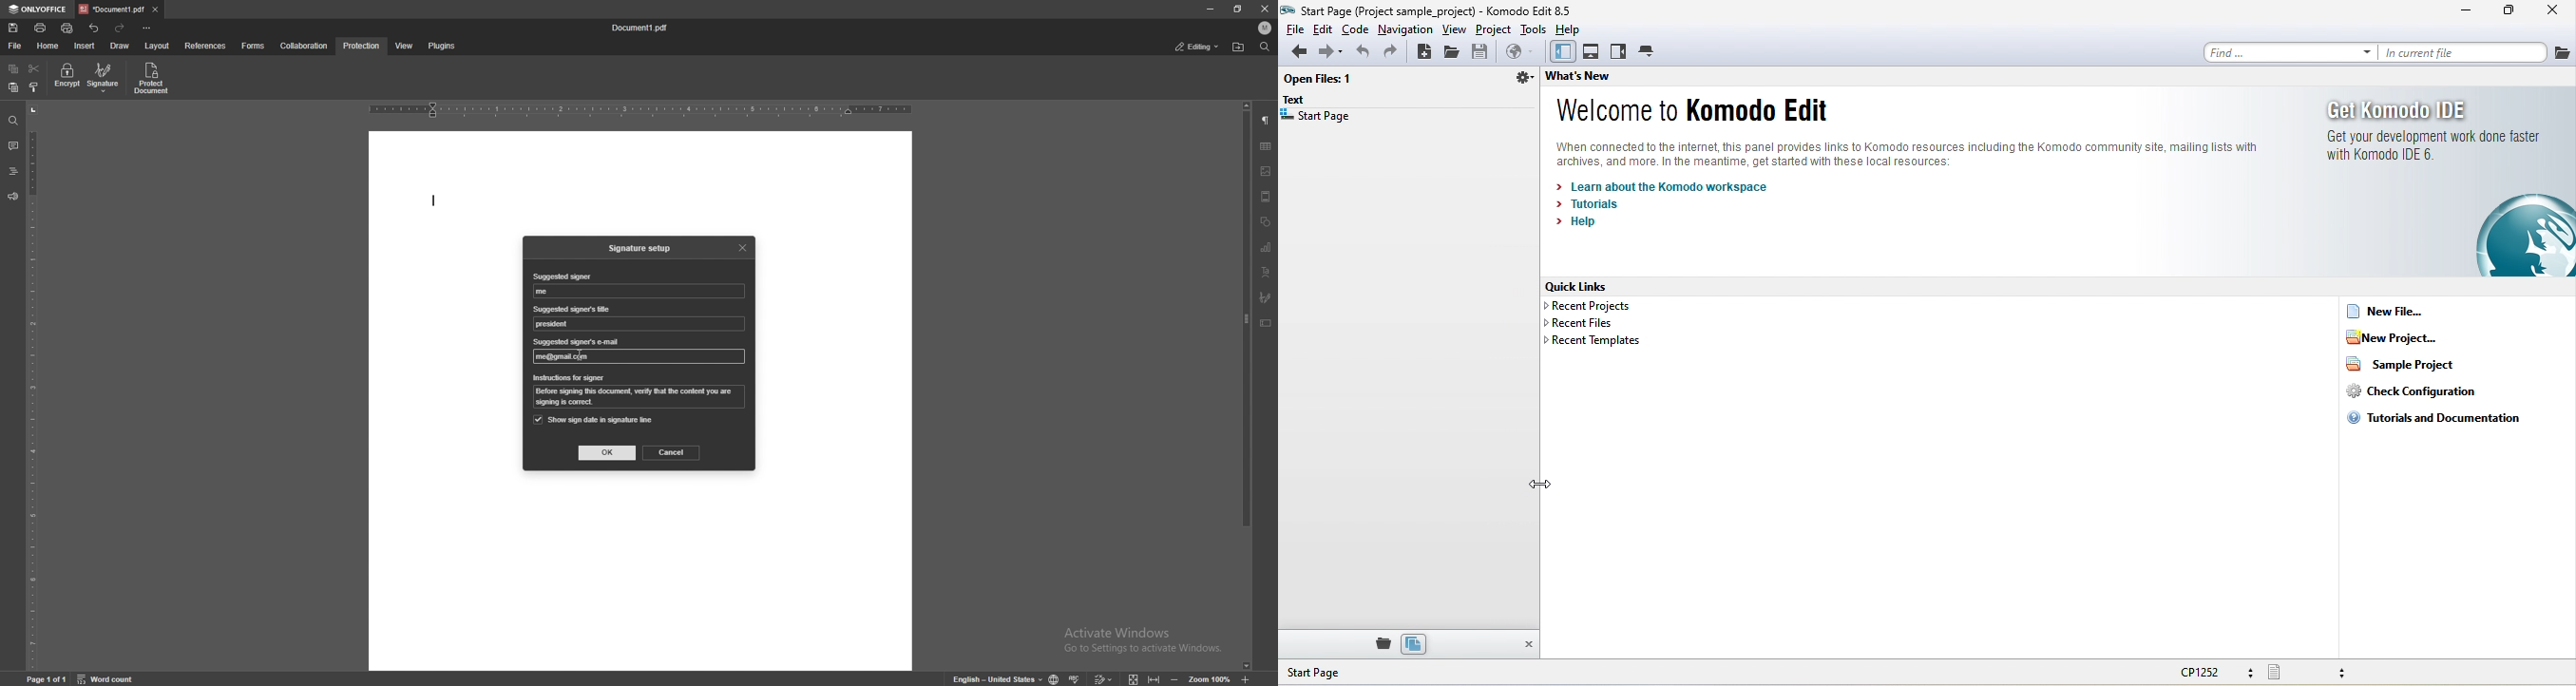 The height and width of the screenshot is (700, 2576). What do you see at coordinates (1527, 645) in the screenshot?
I see `close pane` at bounding box center [1527, 645].